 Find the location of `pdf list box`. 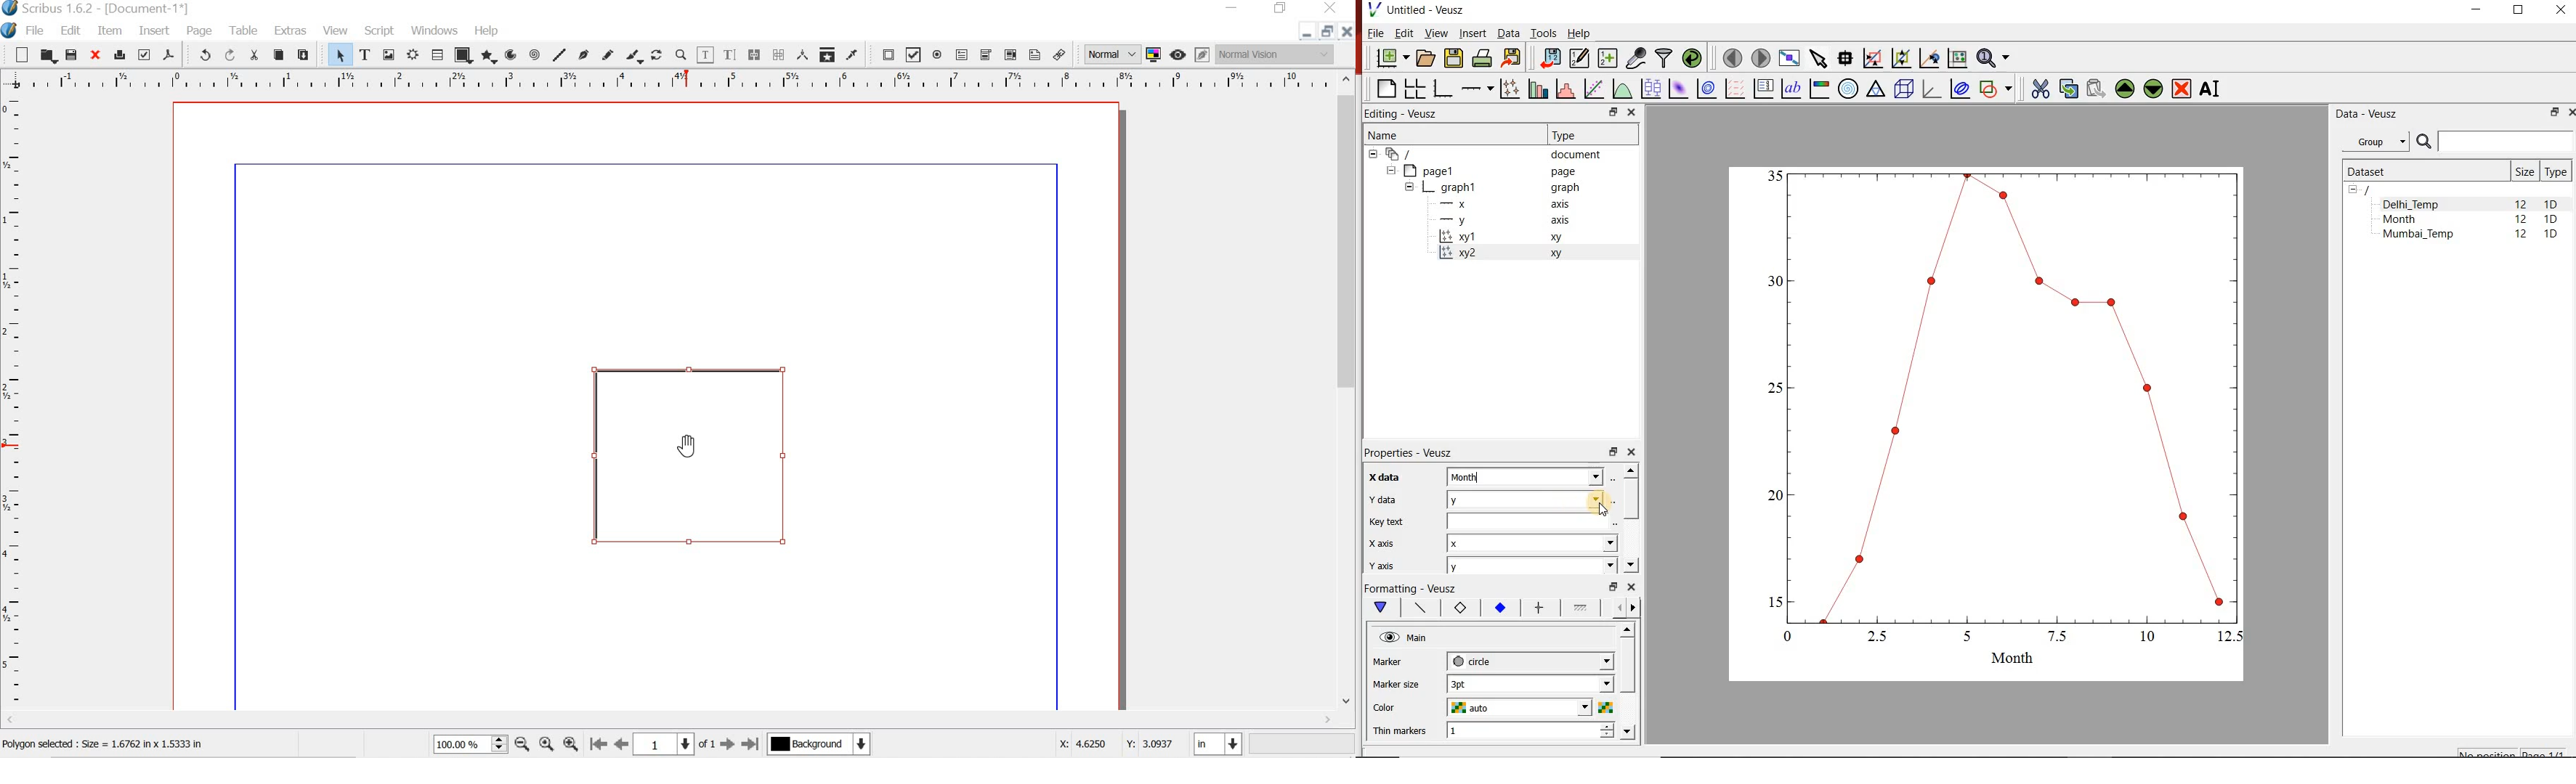

pdf list box is located at coordinates (1009, 54).